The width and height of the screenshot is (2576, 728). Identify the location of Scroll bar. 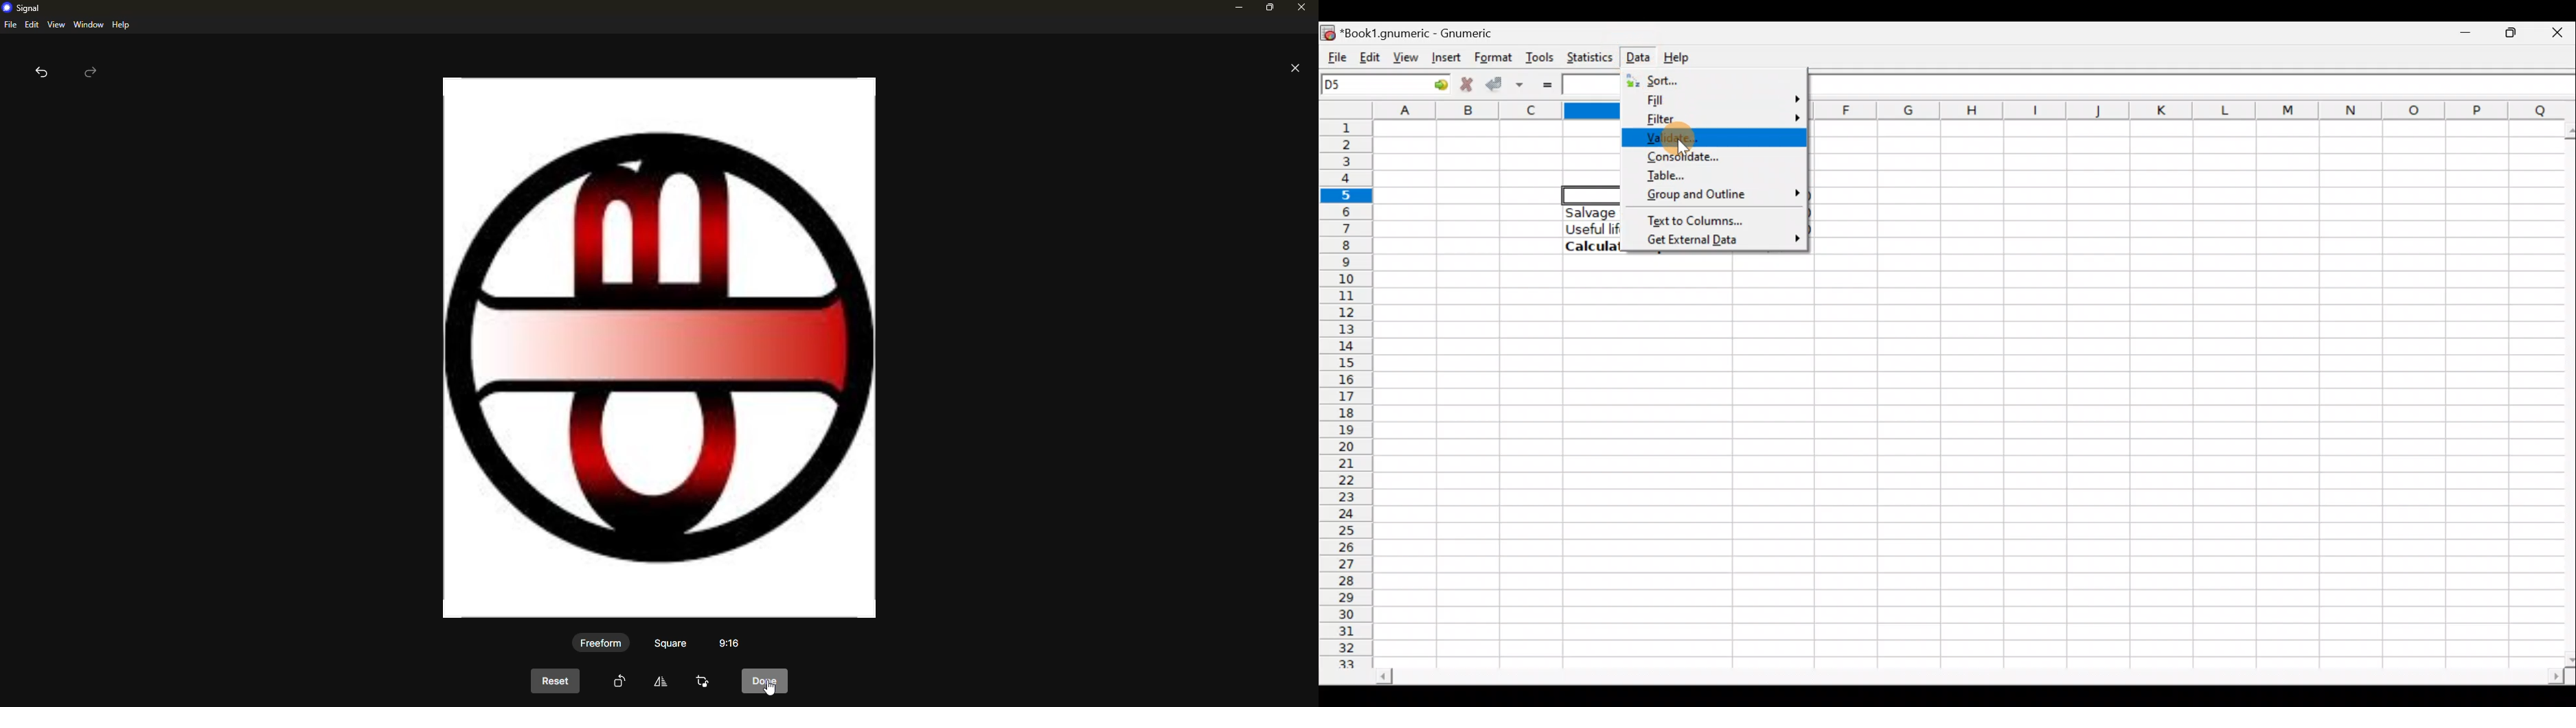
(1968, 678).